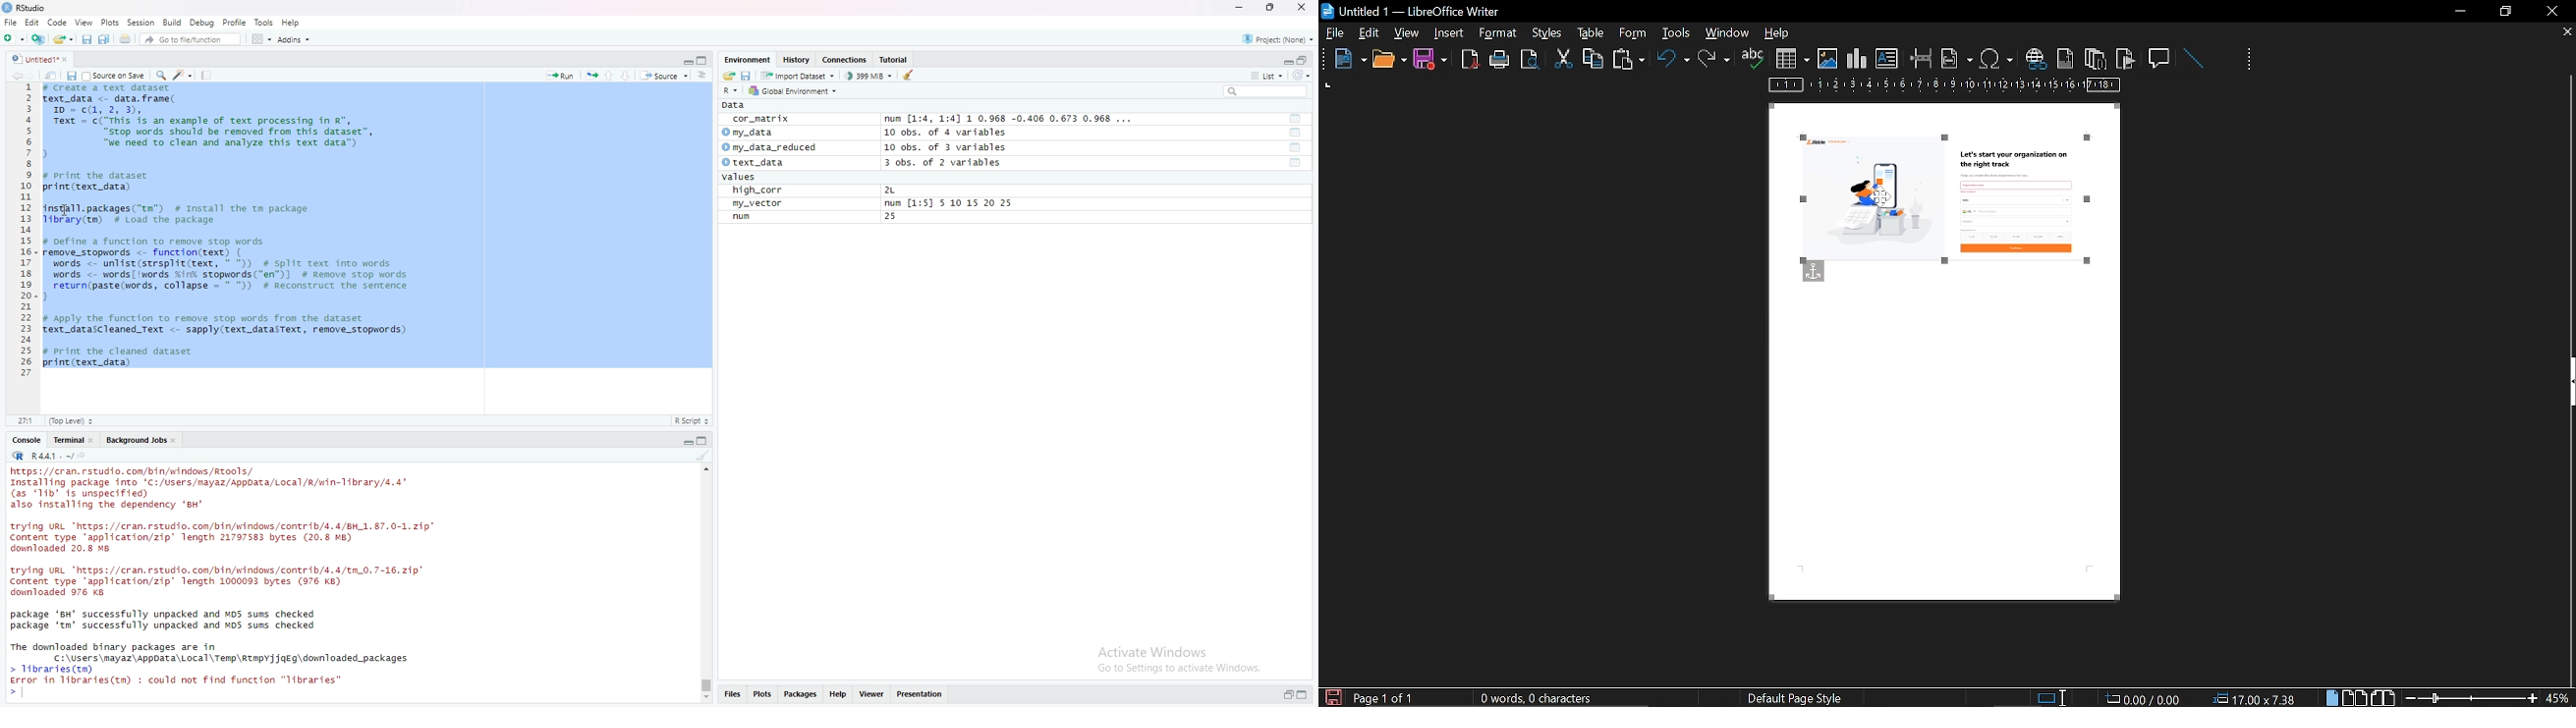 The image size is (2576, 728). What do you see at coordinates (891, 218) in the screenshot?
I see `25` at bounding box center [891, 218].